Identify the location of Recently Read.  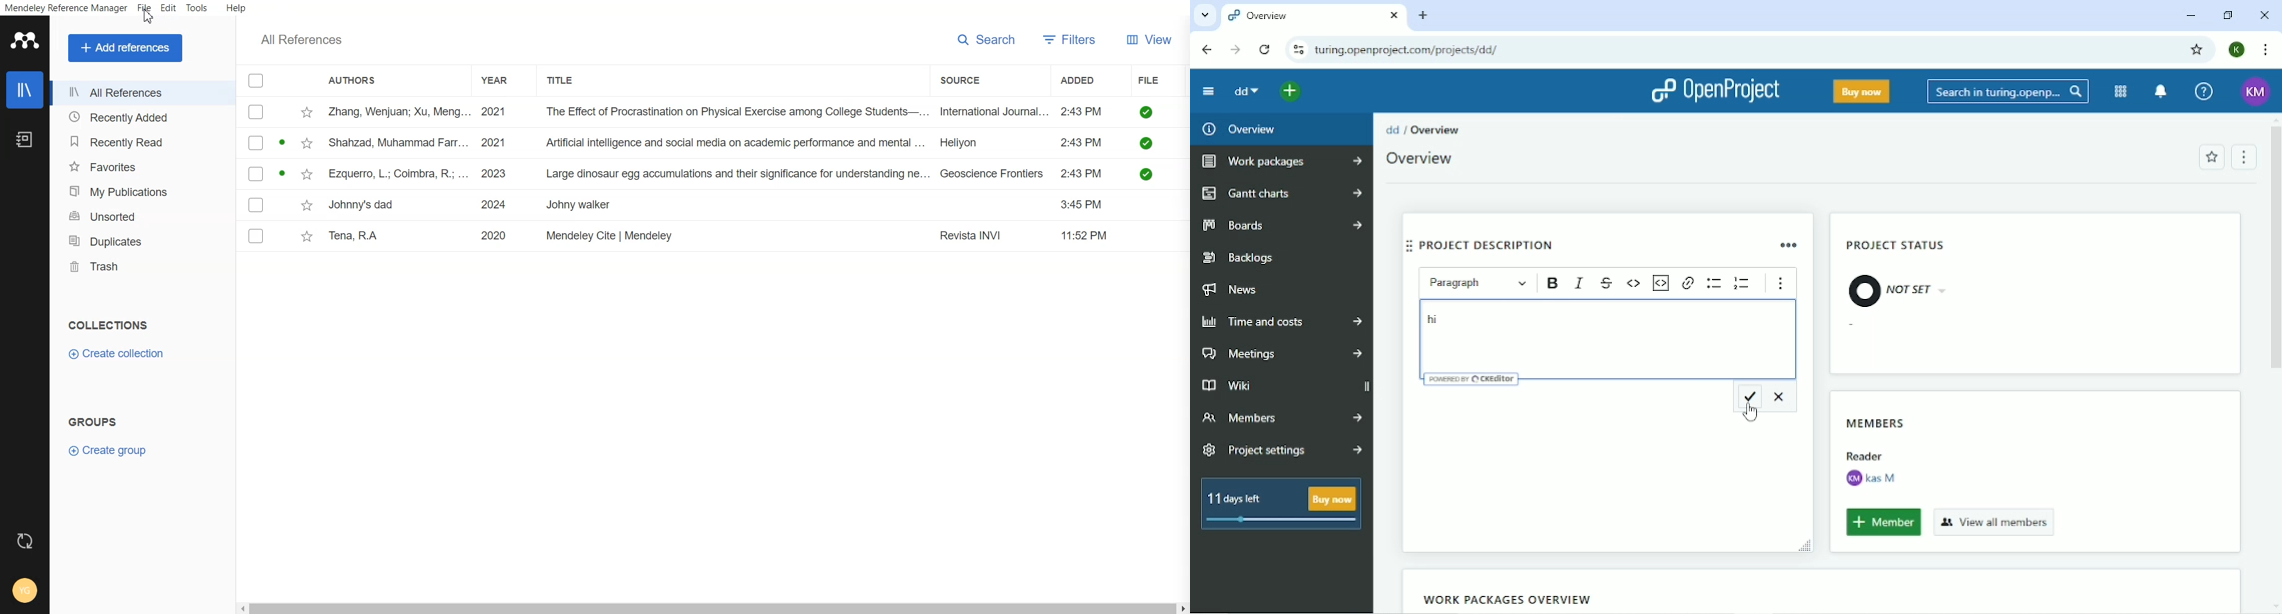
(137, 143).